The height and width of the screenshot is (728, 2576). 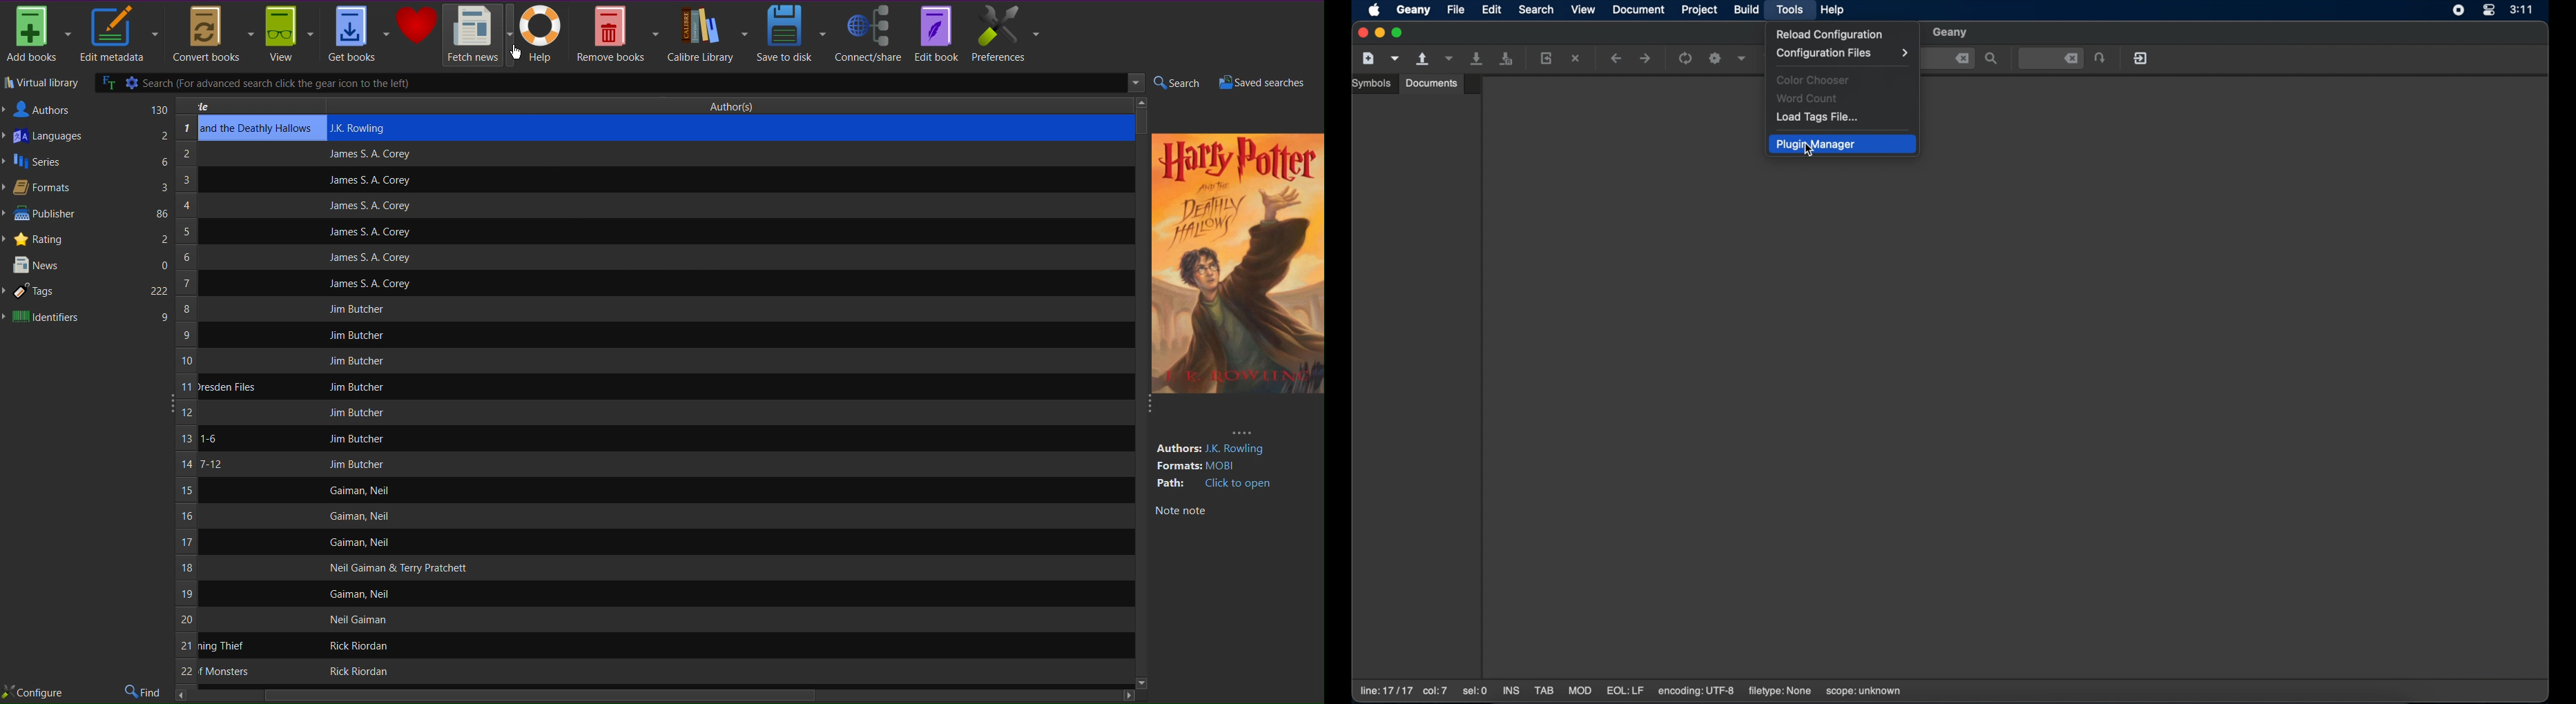 What do you see at coordinates (41, 84) in the screenshot?
I see `Virtual Library` at bounding box center [41, 84].